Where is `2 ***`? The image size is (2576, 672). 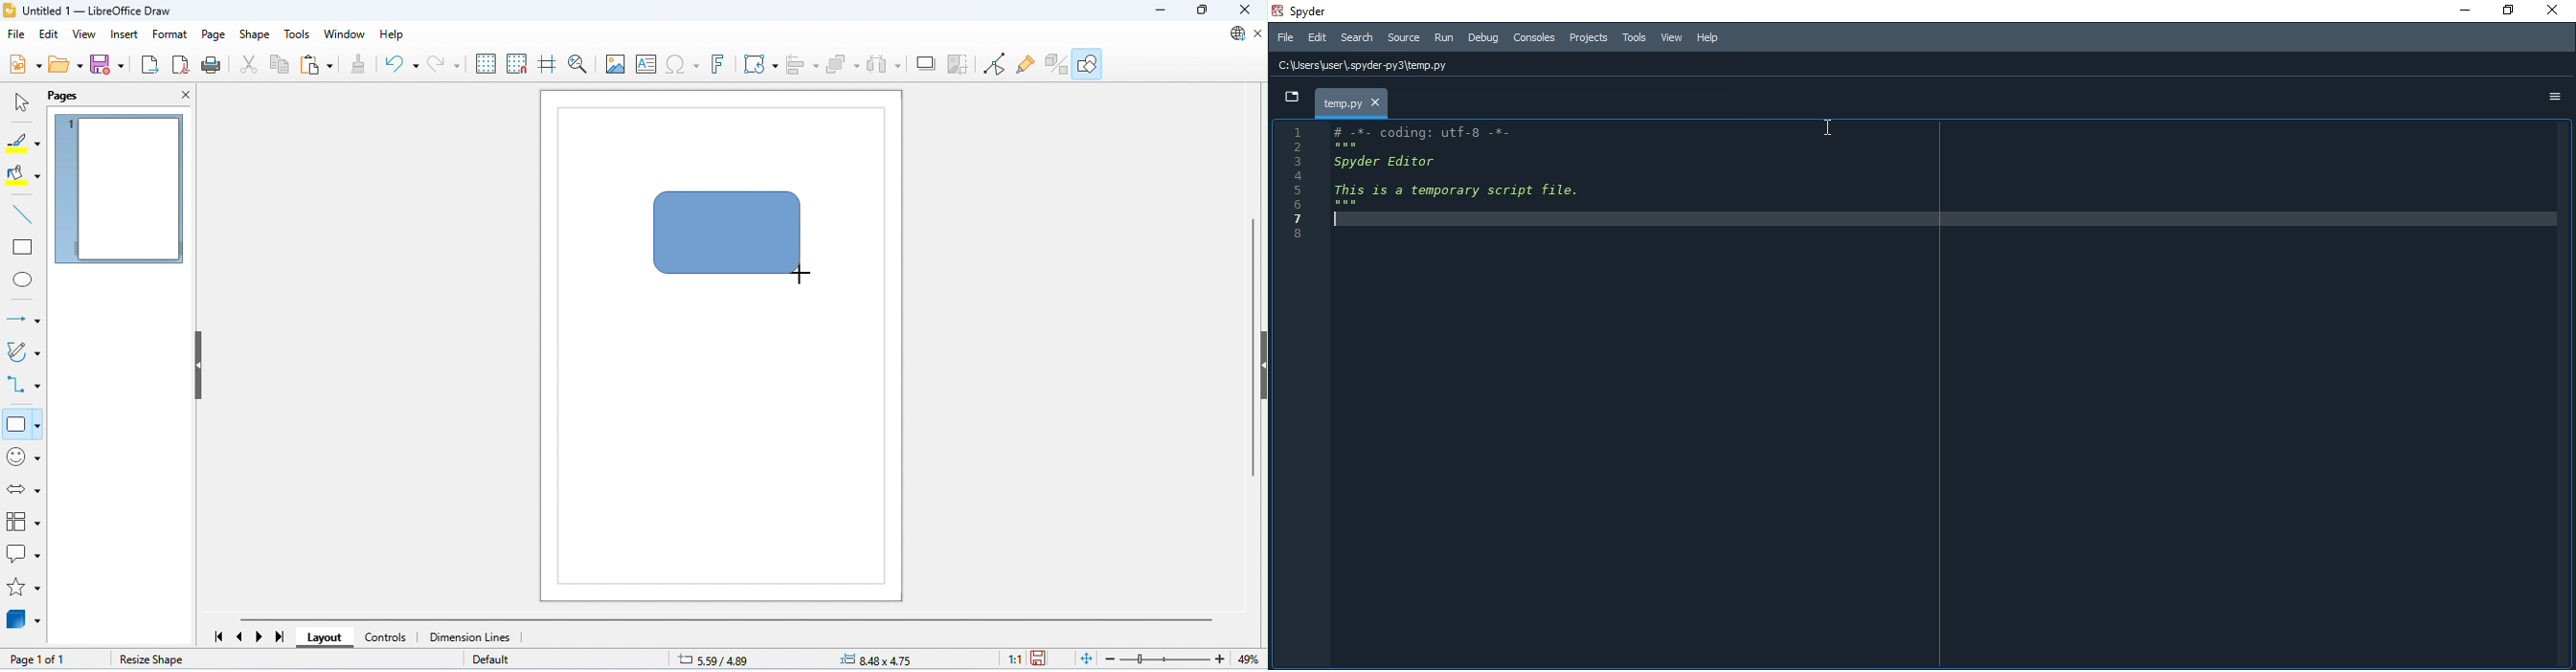
2 *** is located at coordinates (1341, 145).